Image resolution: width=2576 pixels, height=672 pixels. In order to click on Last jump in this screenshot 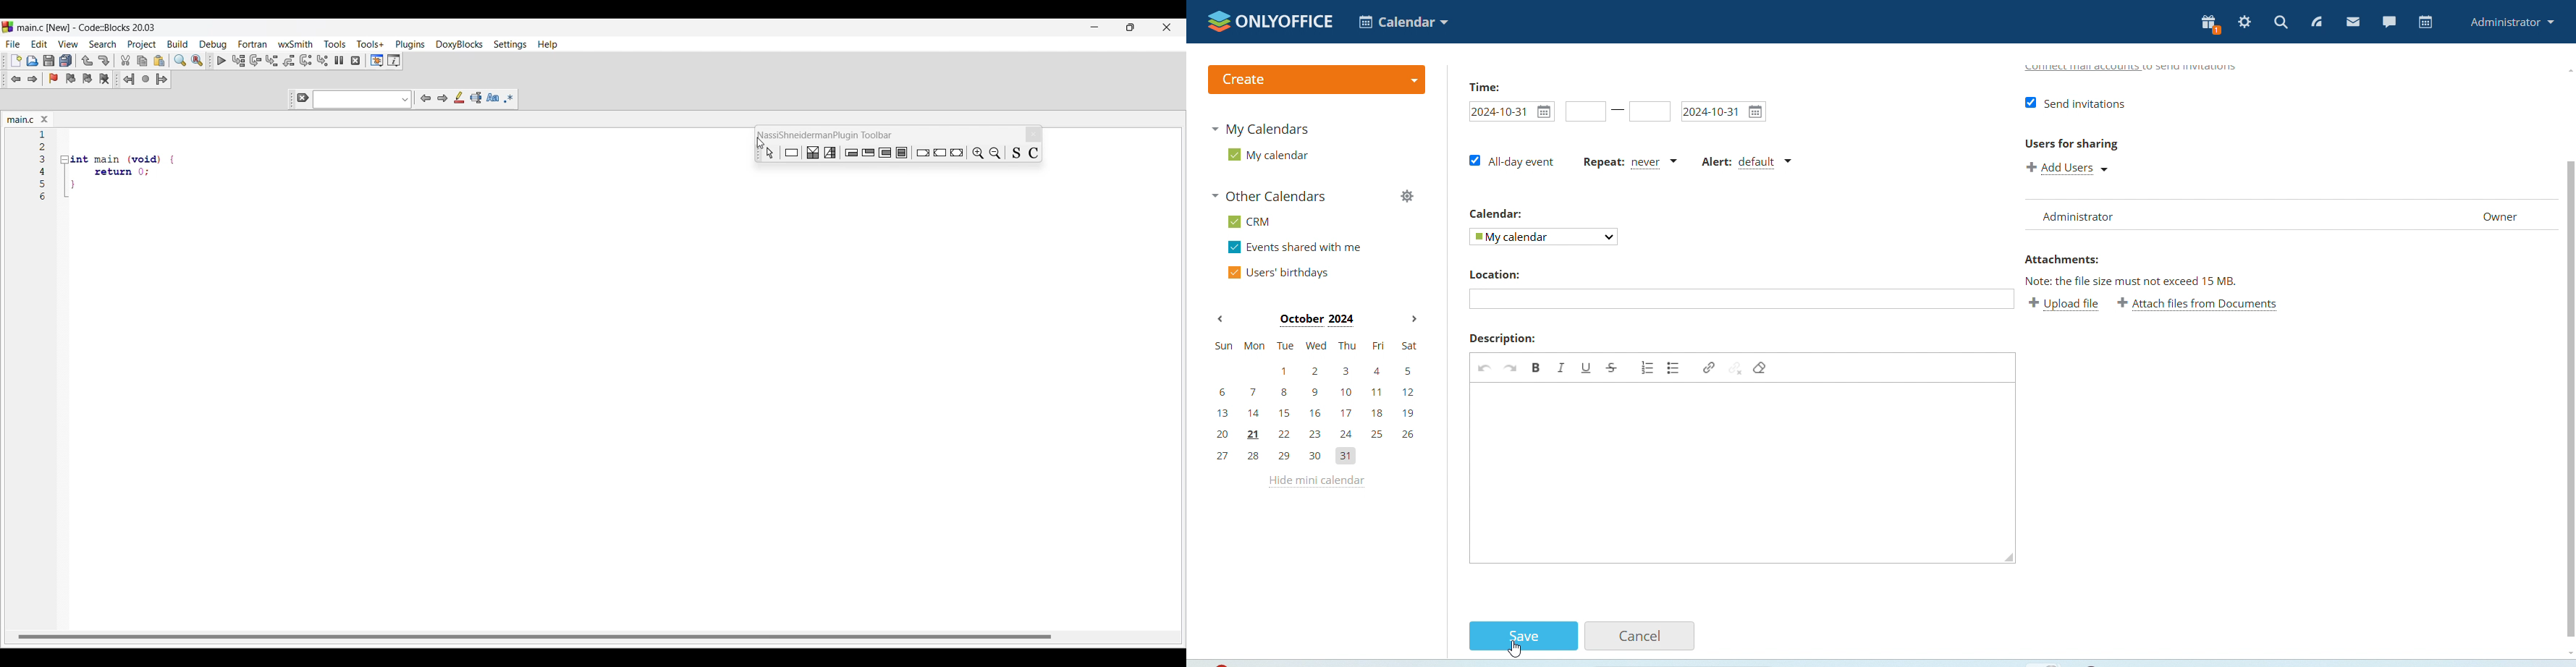, I will do `click(146, 78)`.